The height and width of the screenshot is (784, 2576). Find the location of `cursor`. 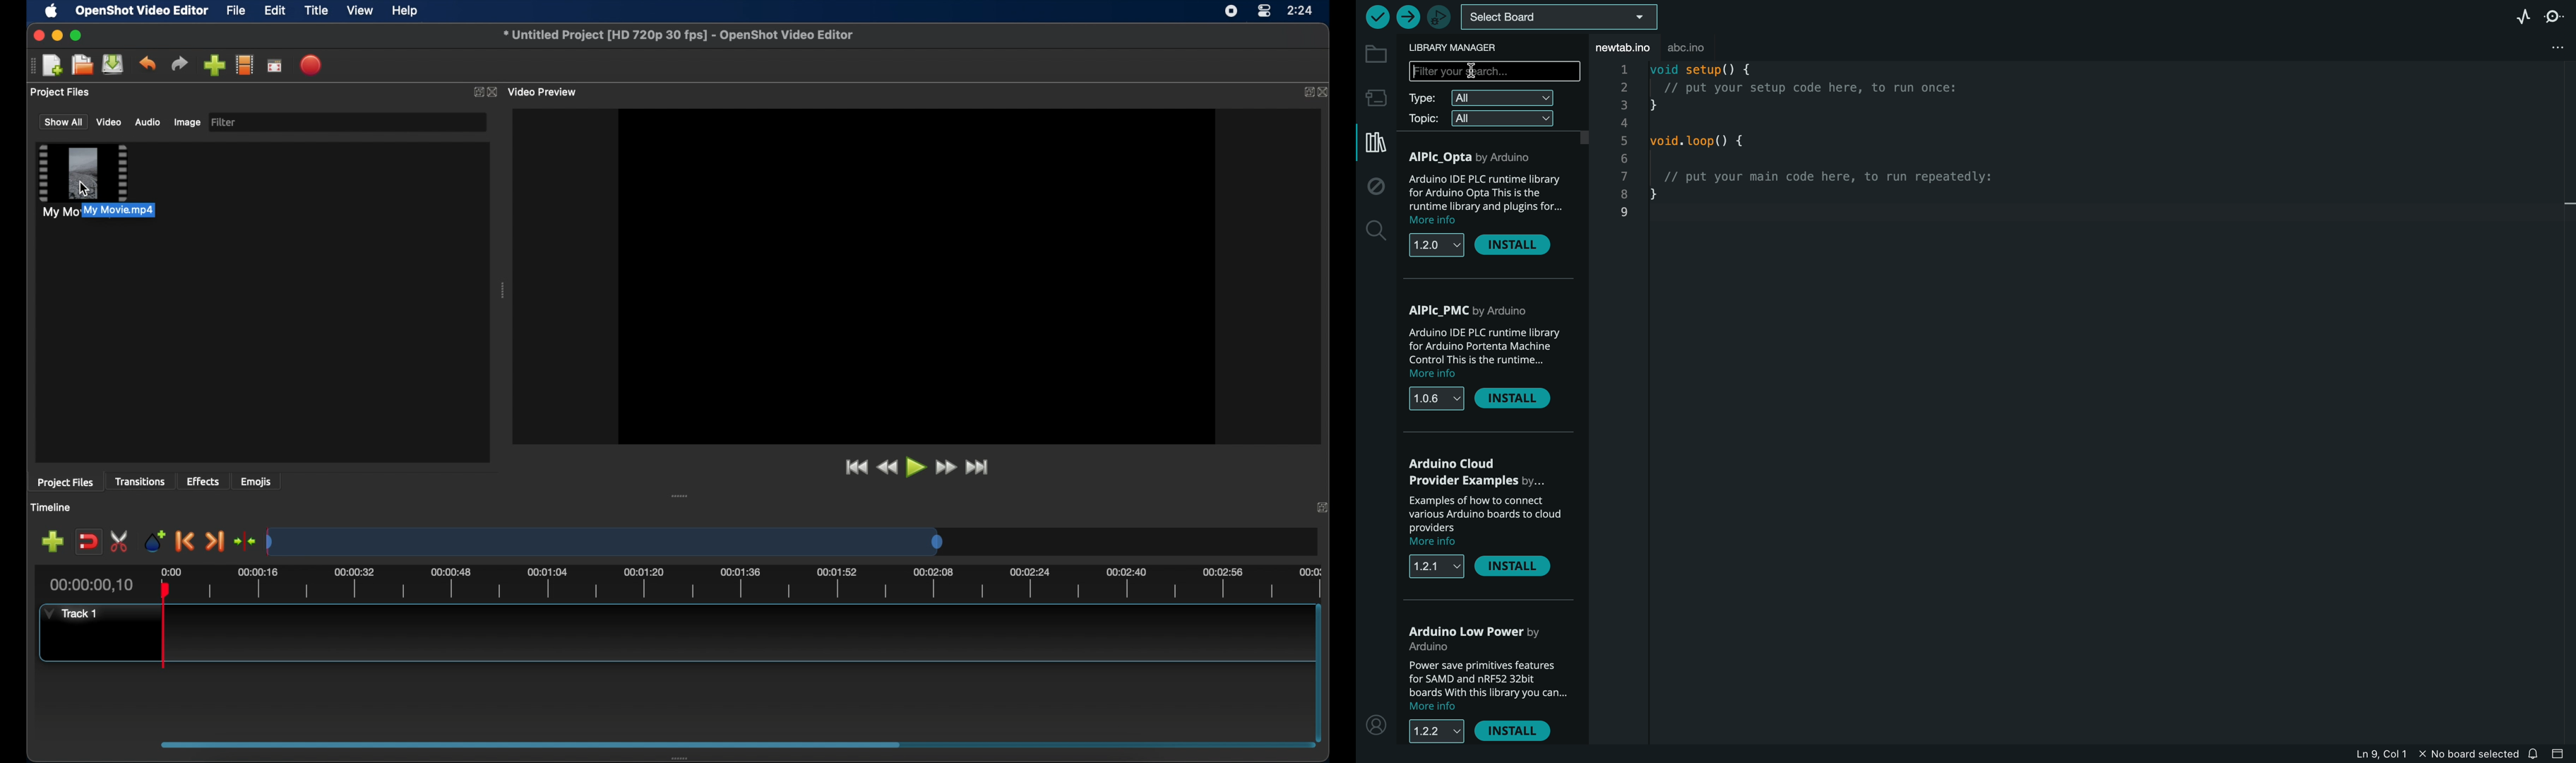

cursor is located at coordinates (86, 185).